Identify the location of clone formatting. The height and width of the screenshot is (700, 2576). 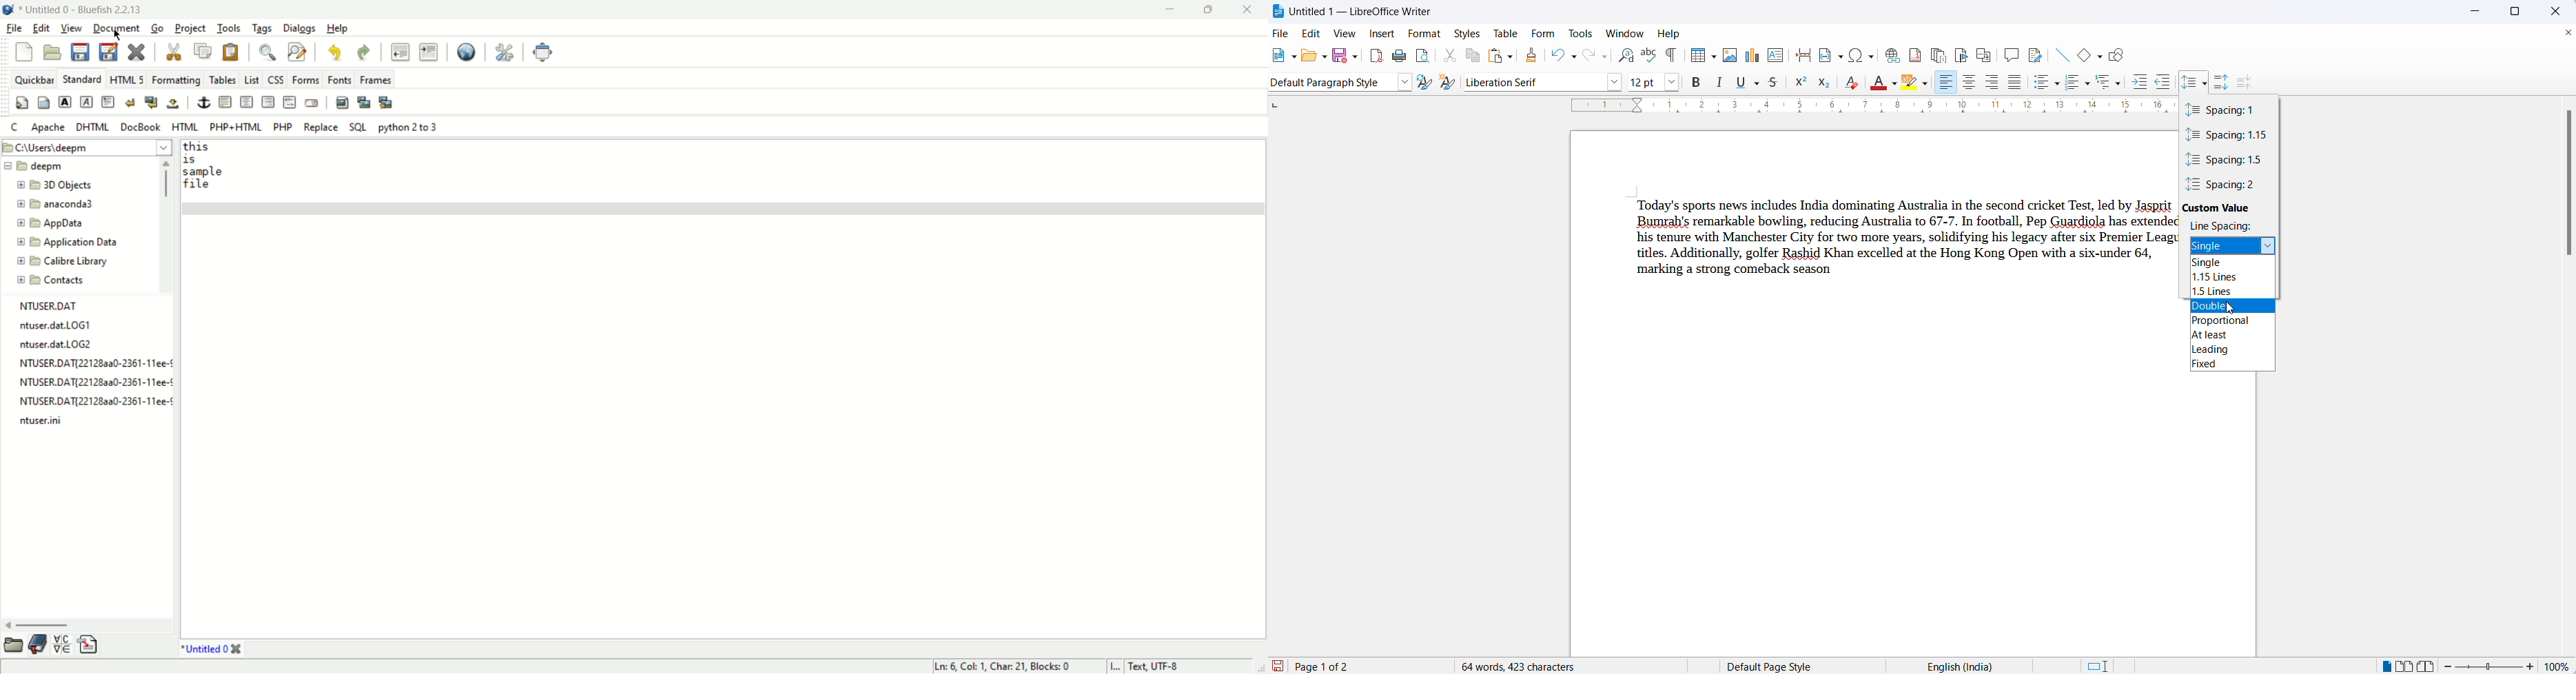
(1534, 57).